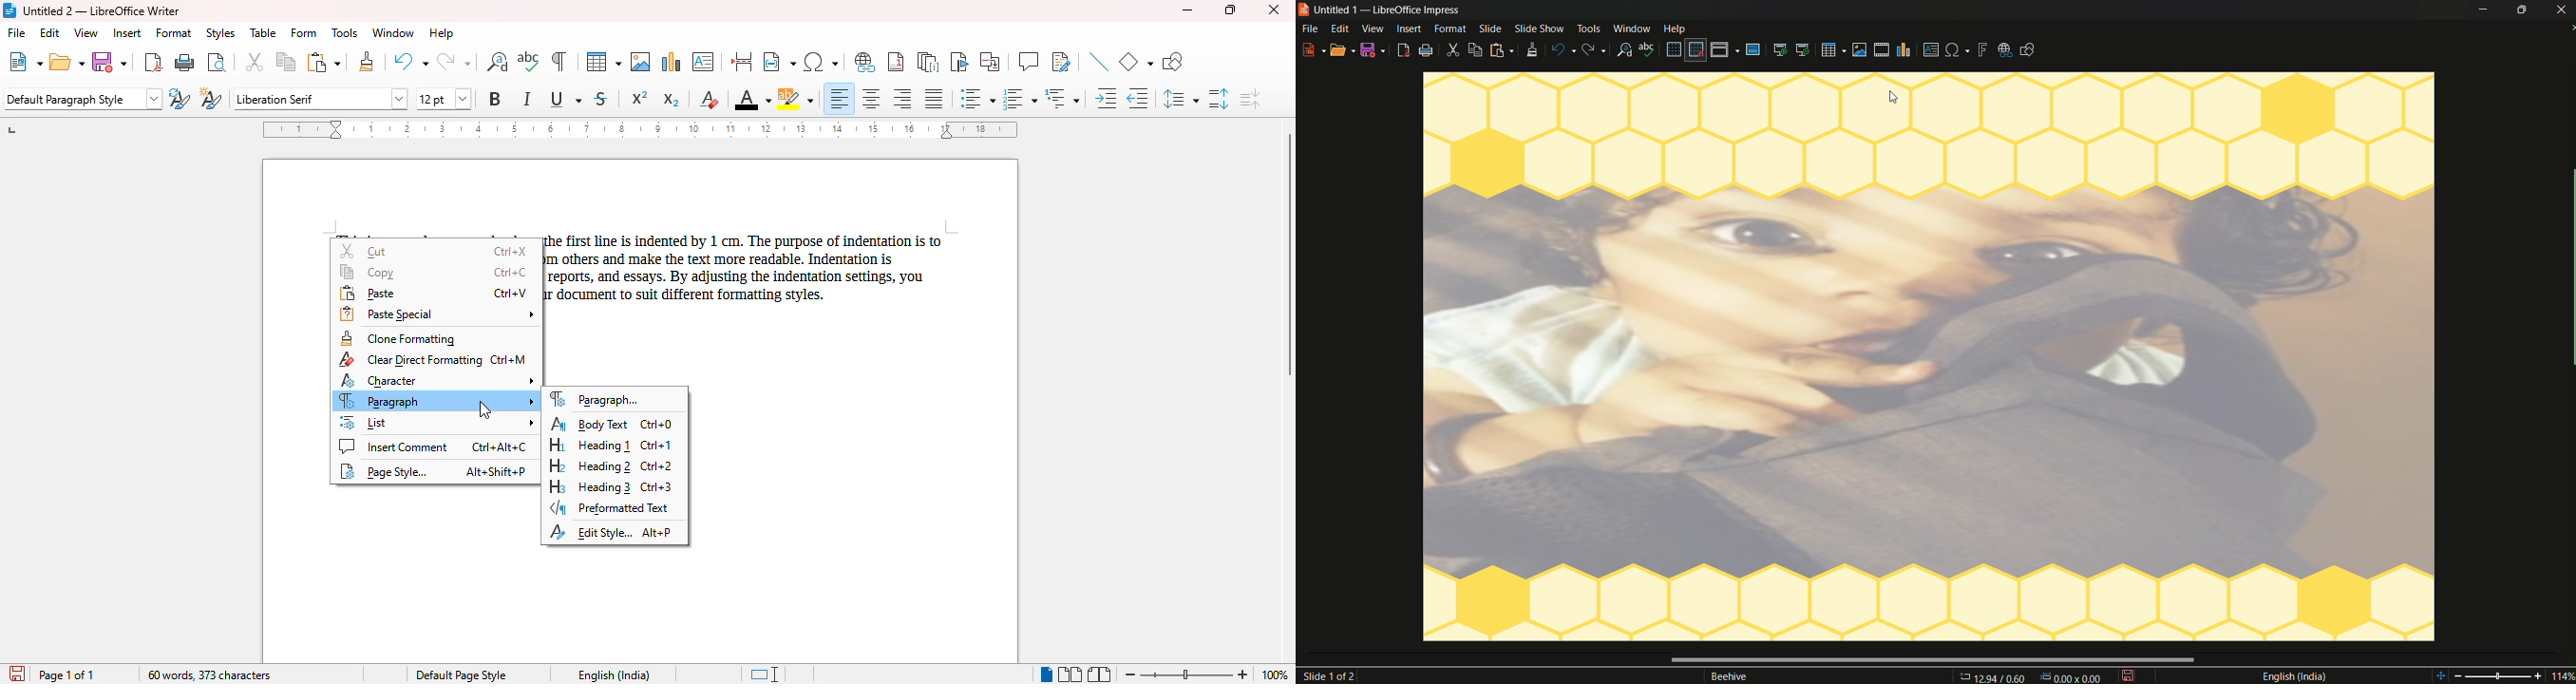 The image size is (2576, 700). Describe the element at coordinates (16, 673) in the screenshot. I see `click to save the document` at that location.